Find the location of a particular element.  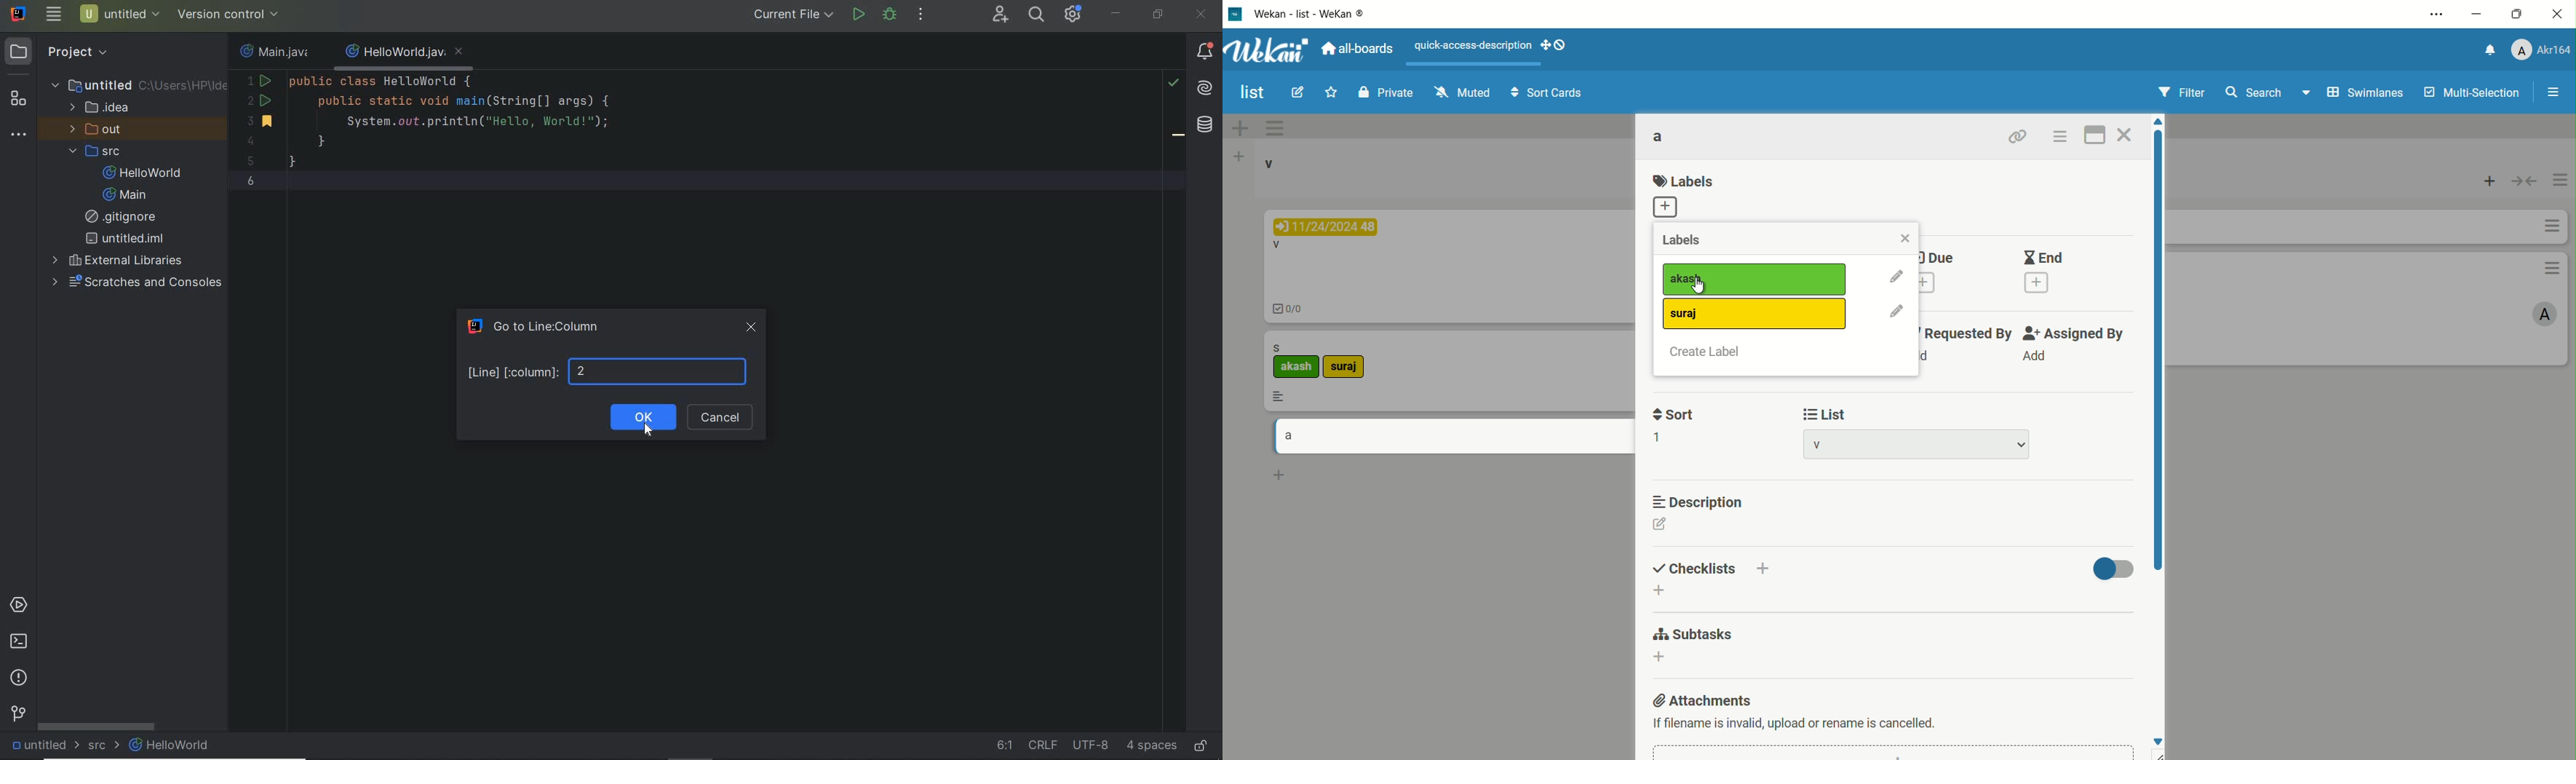

11/24/2024 48  is located at coordinates (1331, 225).